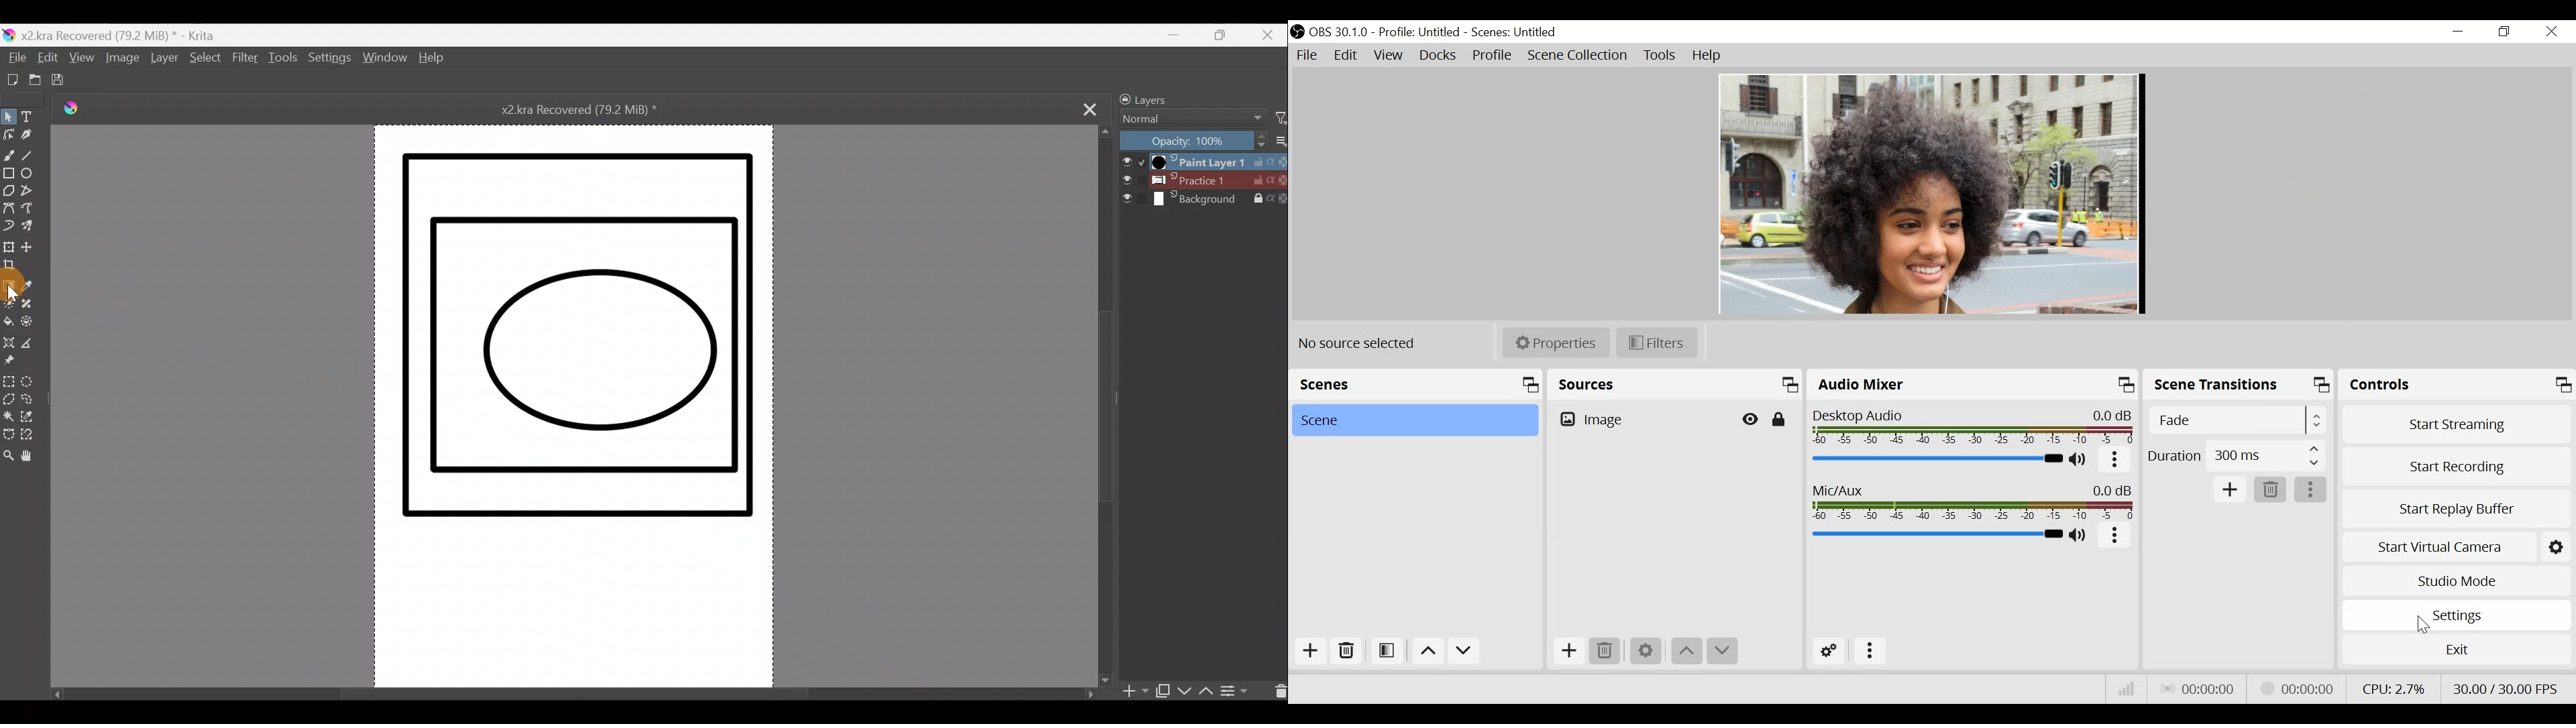 The image size is (2576, 728). I want to click on Scene Transitions, so click(2239, 385).